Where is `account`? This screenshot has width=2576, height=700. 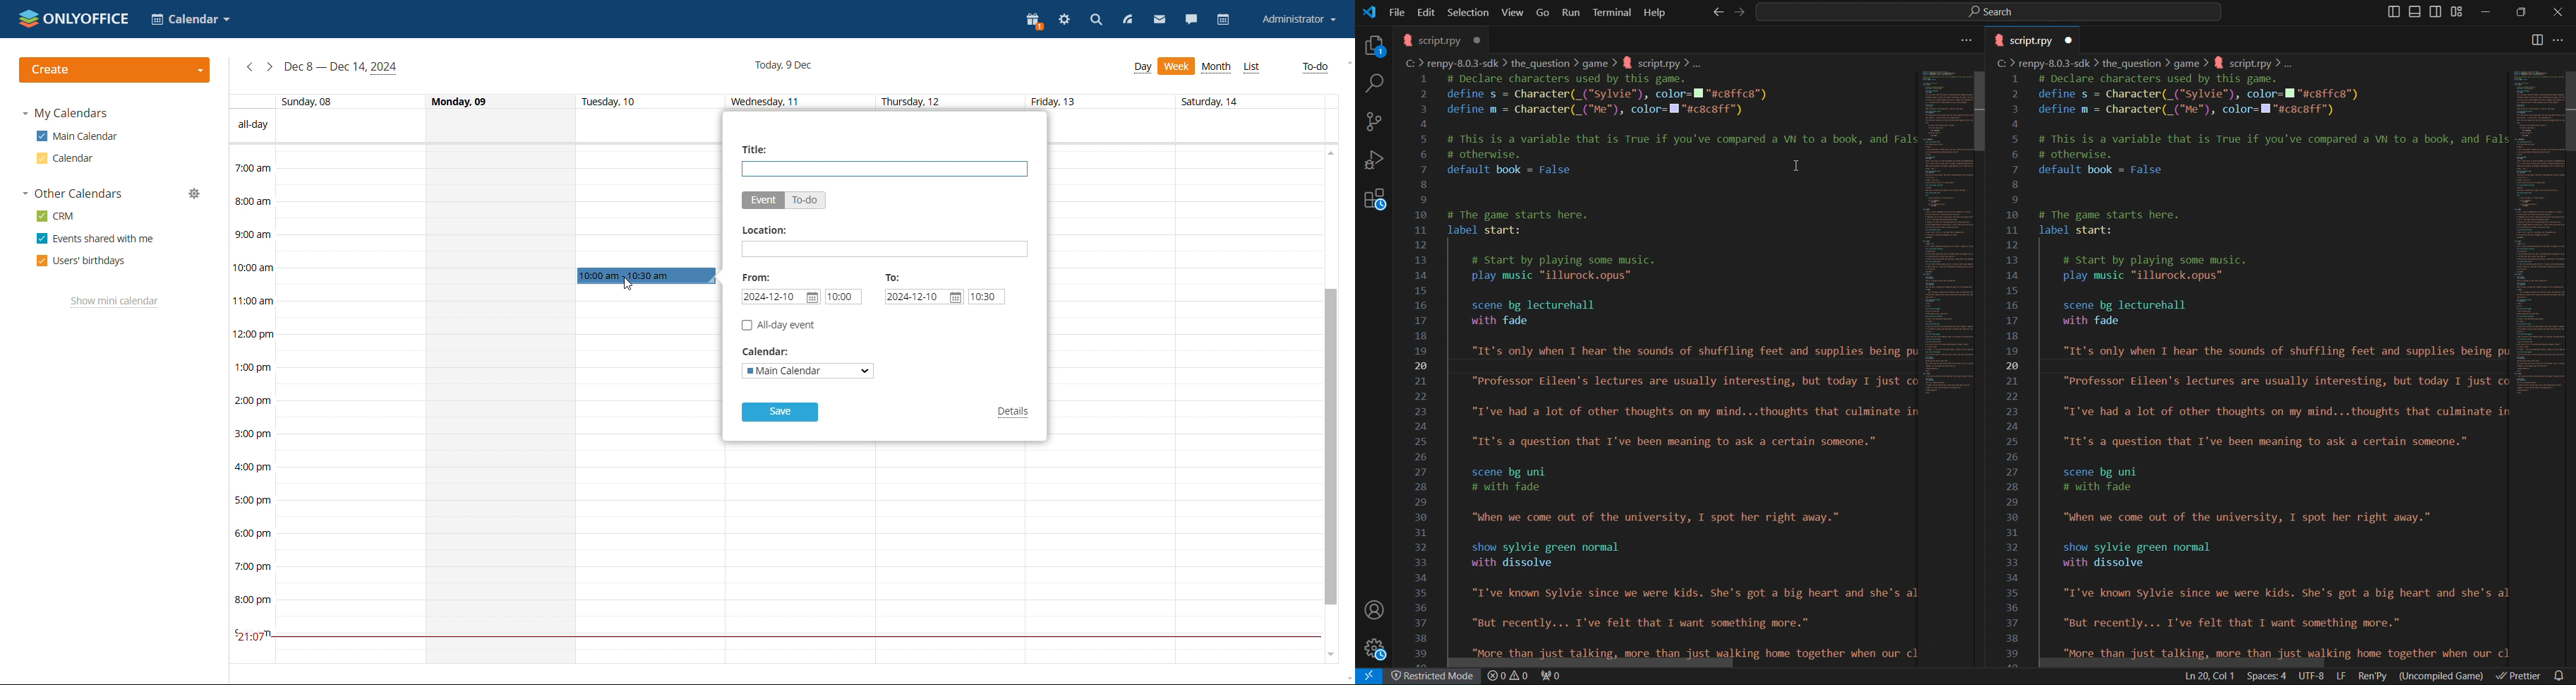 account is located at coordinates (1296, 20).